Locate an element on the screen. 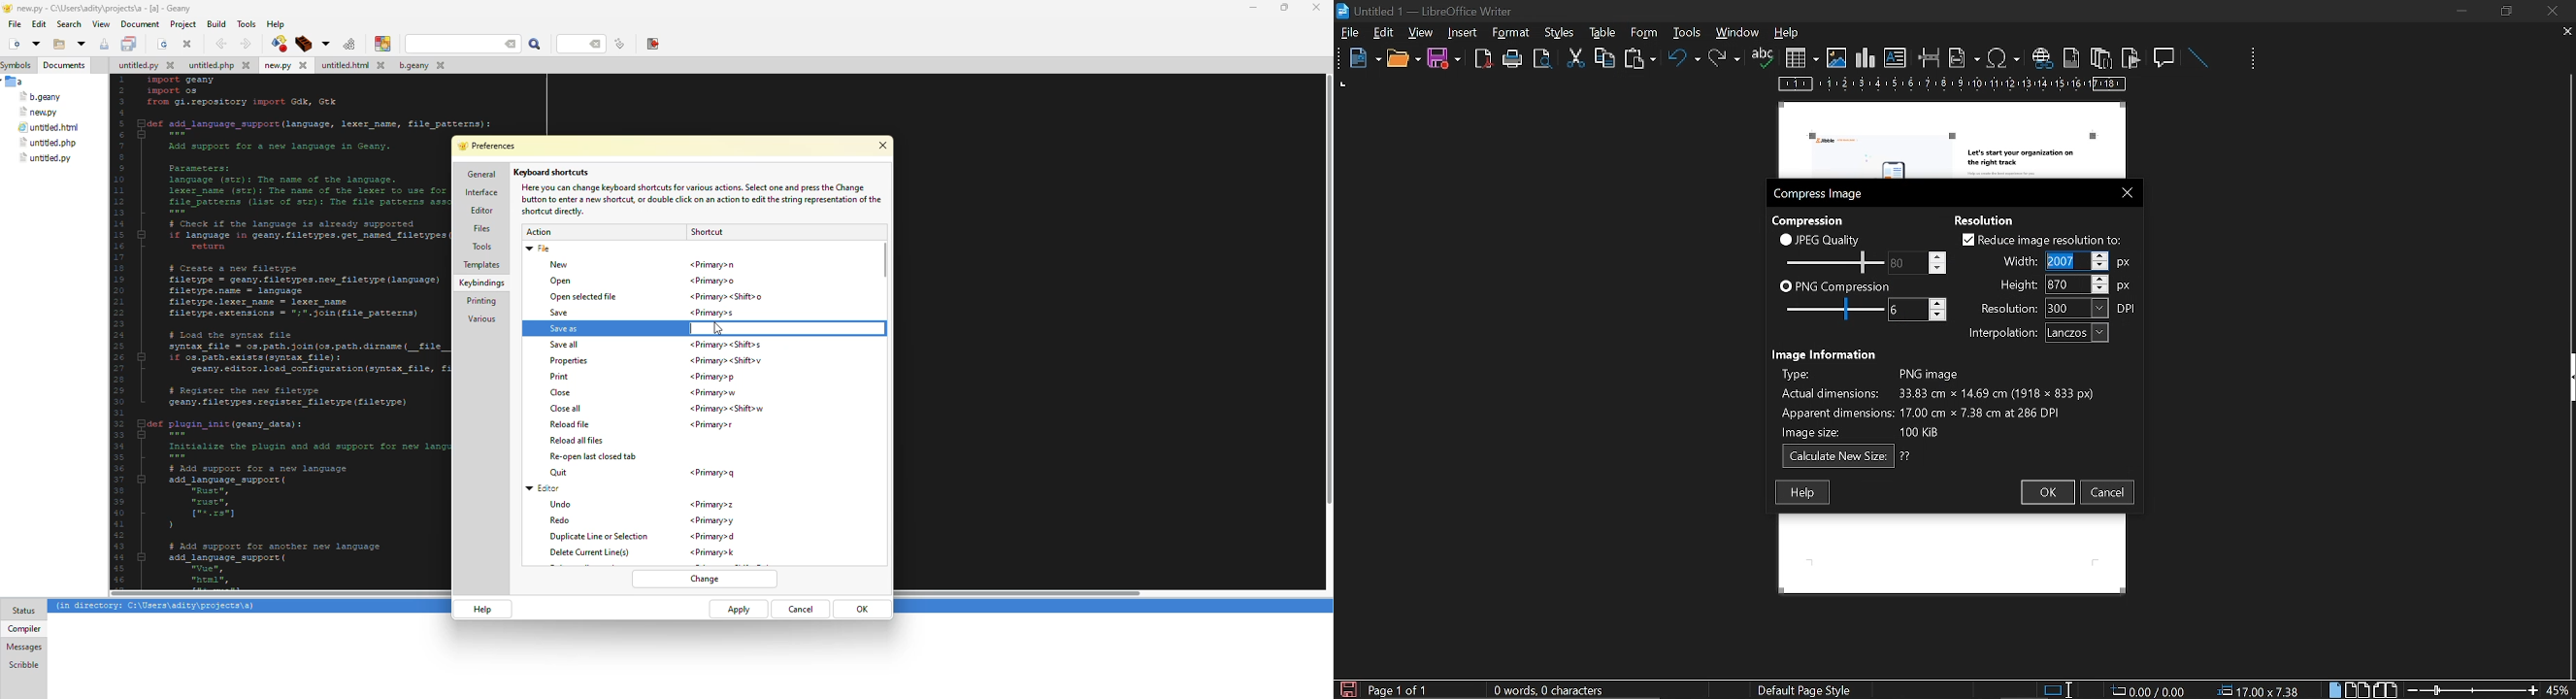  open is located at coordinates (1403, 59).